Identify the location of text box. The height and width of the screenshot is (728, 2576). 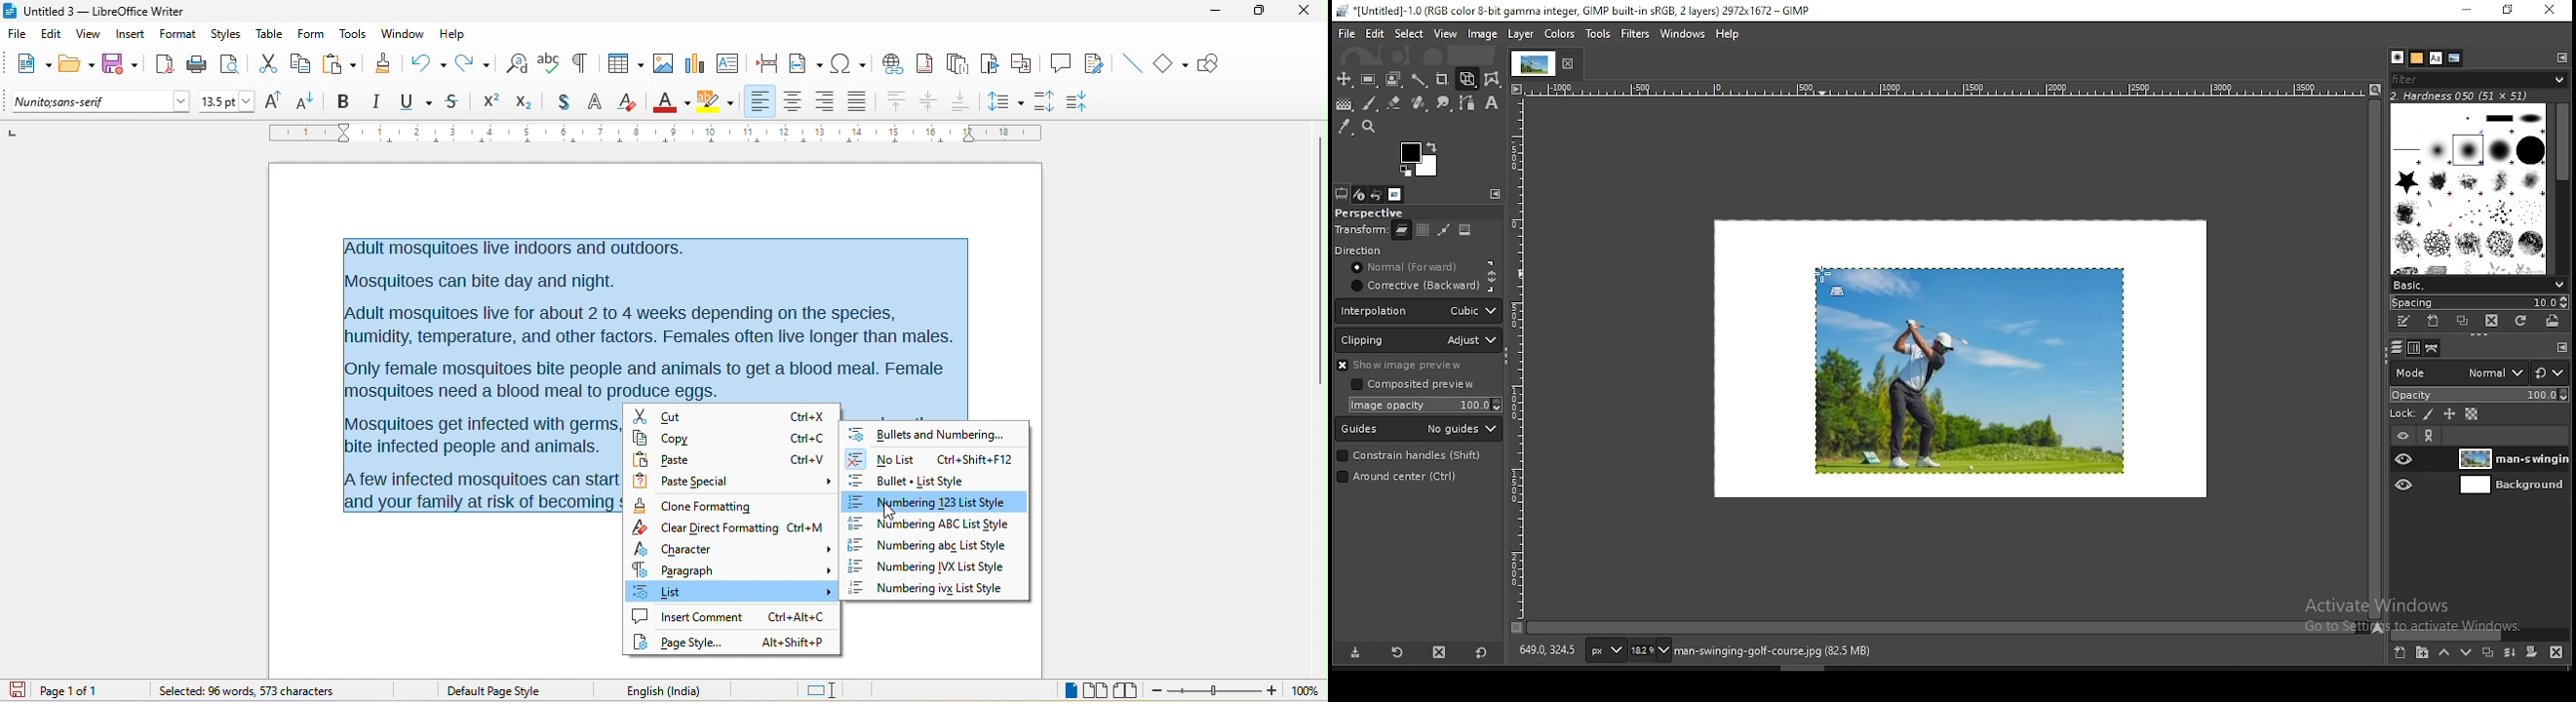
(727, 62).